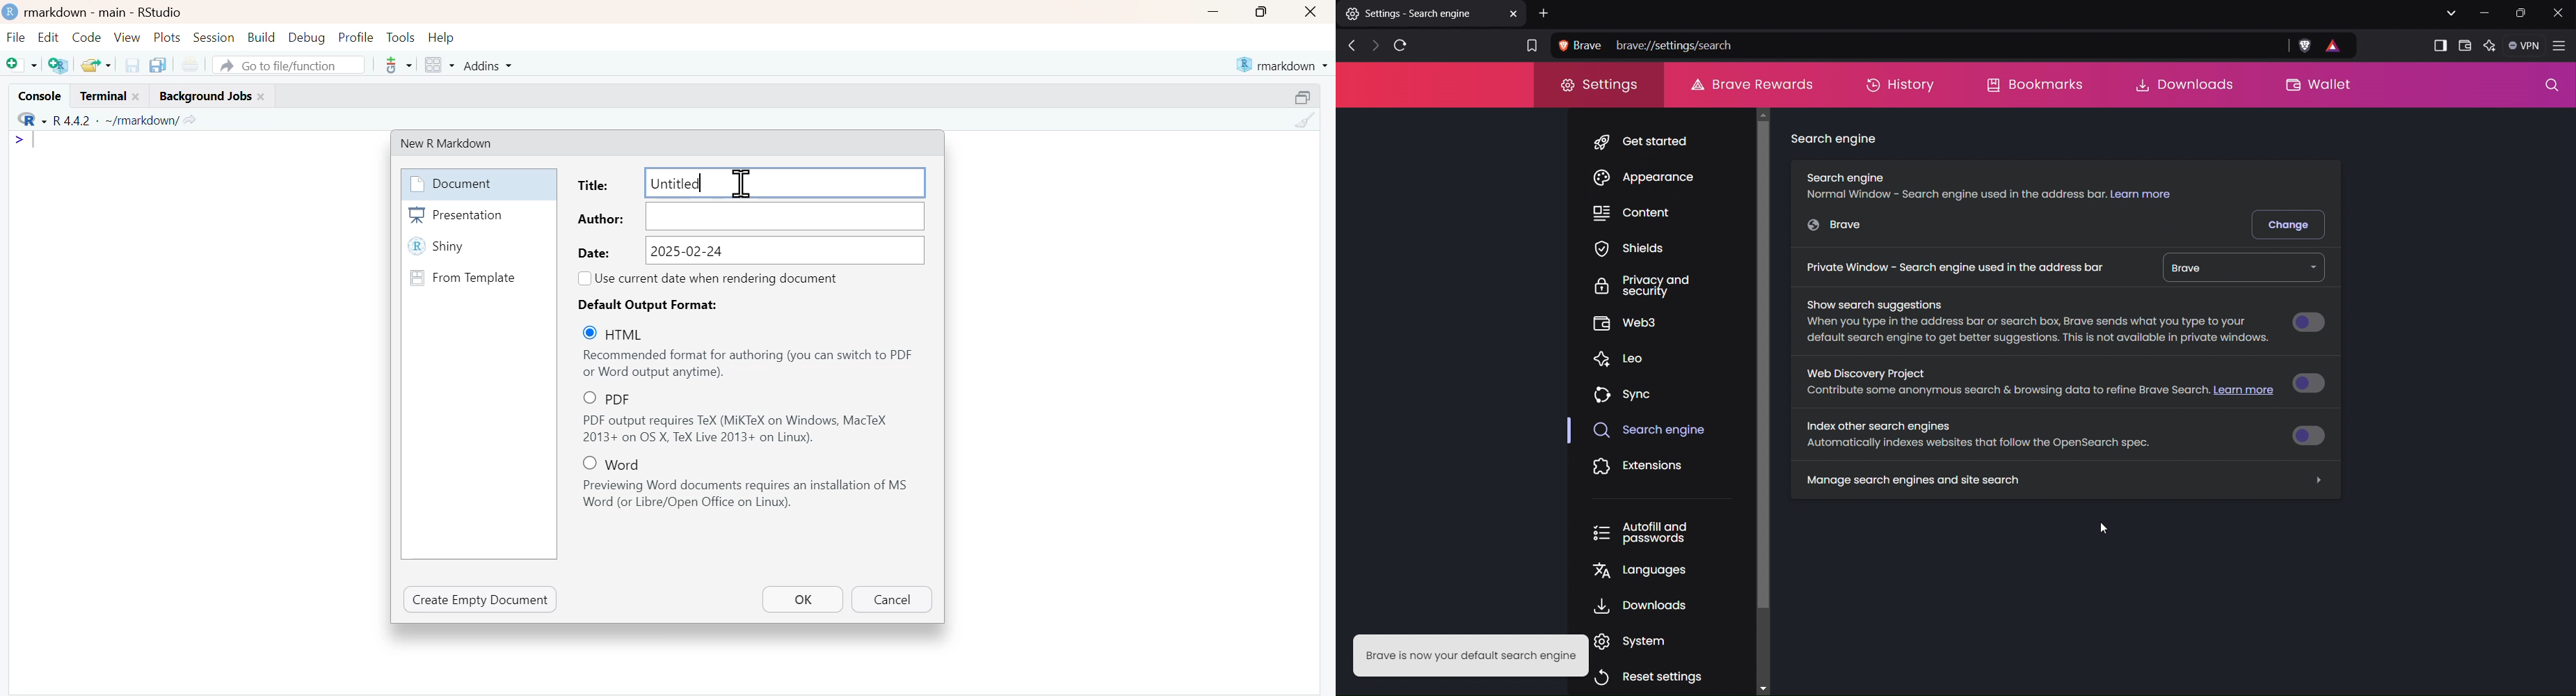 This screenshot has width=2576, height=700. What do you see at coordinates (1281, 65) in the screenshot?
I see `current project - rmarkdown` at bounding box center [1281, 65].